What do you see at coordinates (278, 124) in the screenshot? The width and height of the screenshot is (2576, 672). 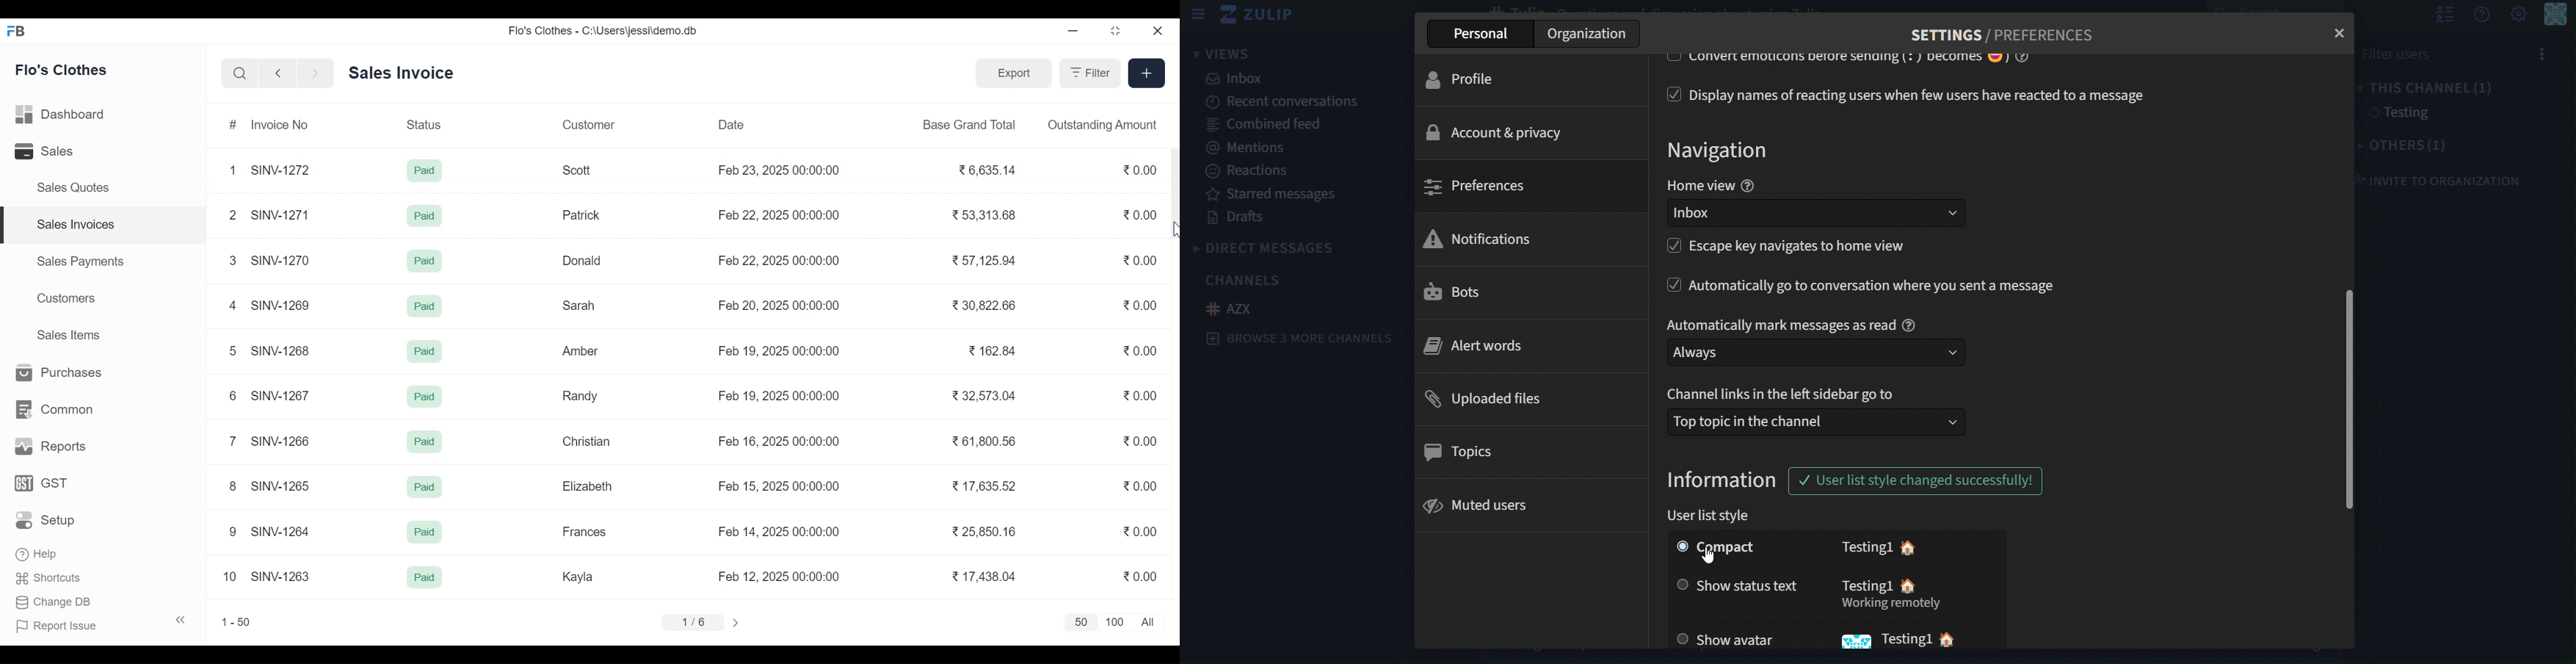 I see `Invoice No` at bounding box center [278, 124].